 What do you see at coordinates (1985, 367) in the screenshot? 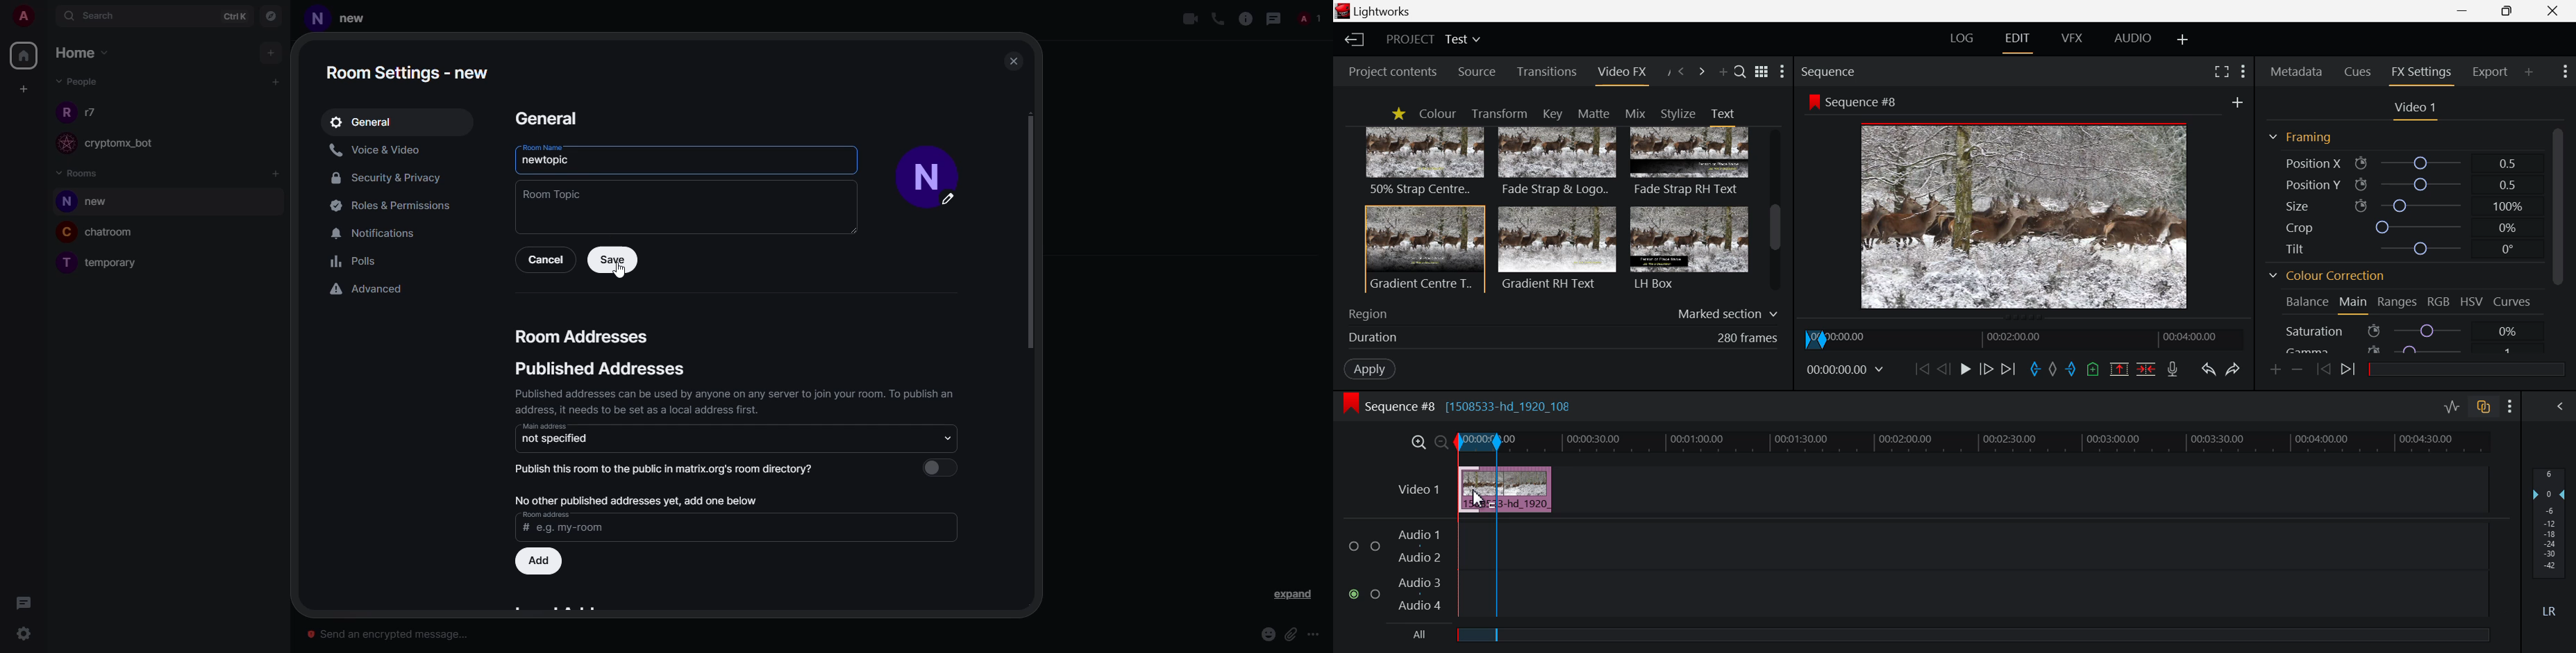
I see `Go Forward` at bounding box center [1985, 367].